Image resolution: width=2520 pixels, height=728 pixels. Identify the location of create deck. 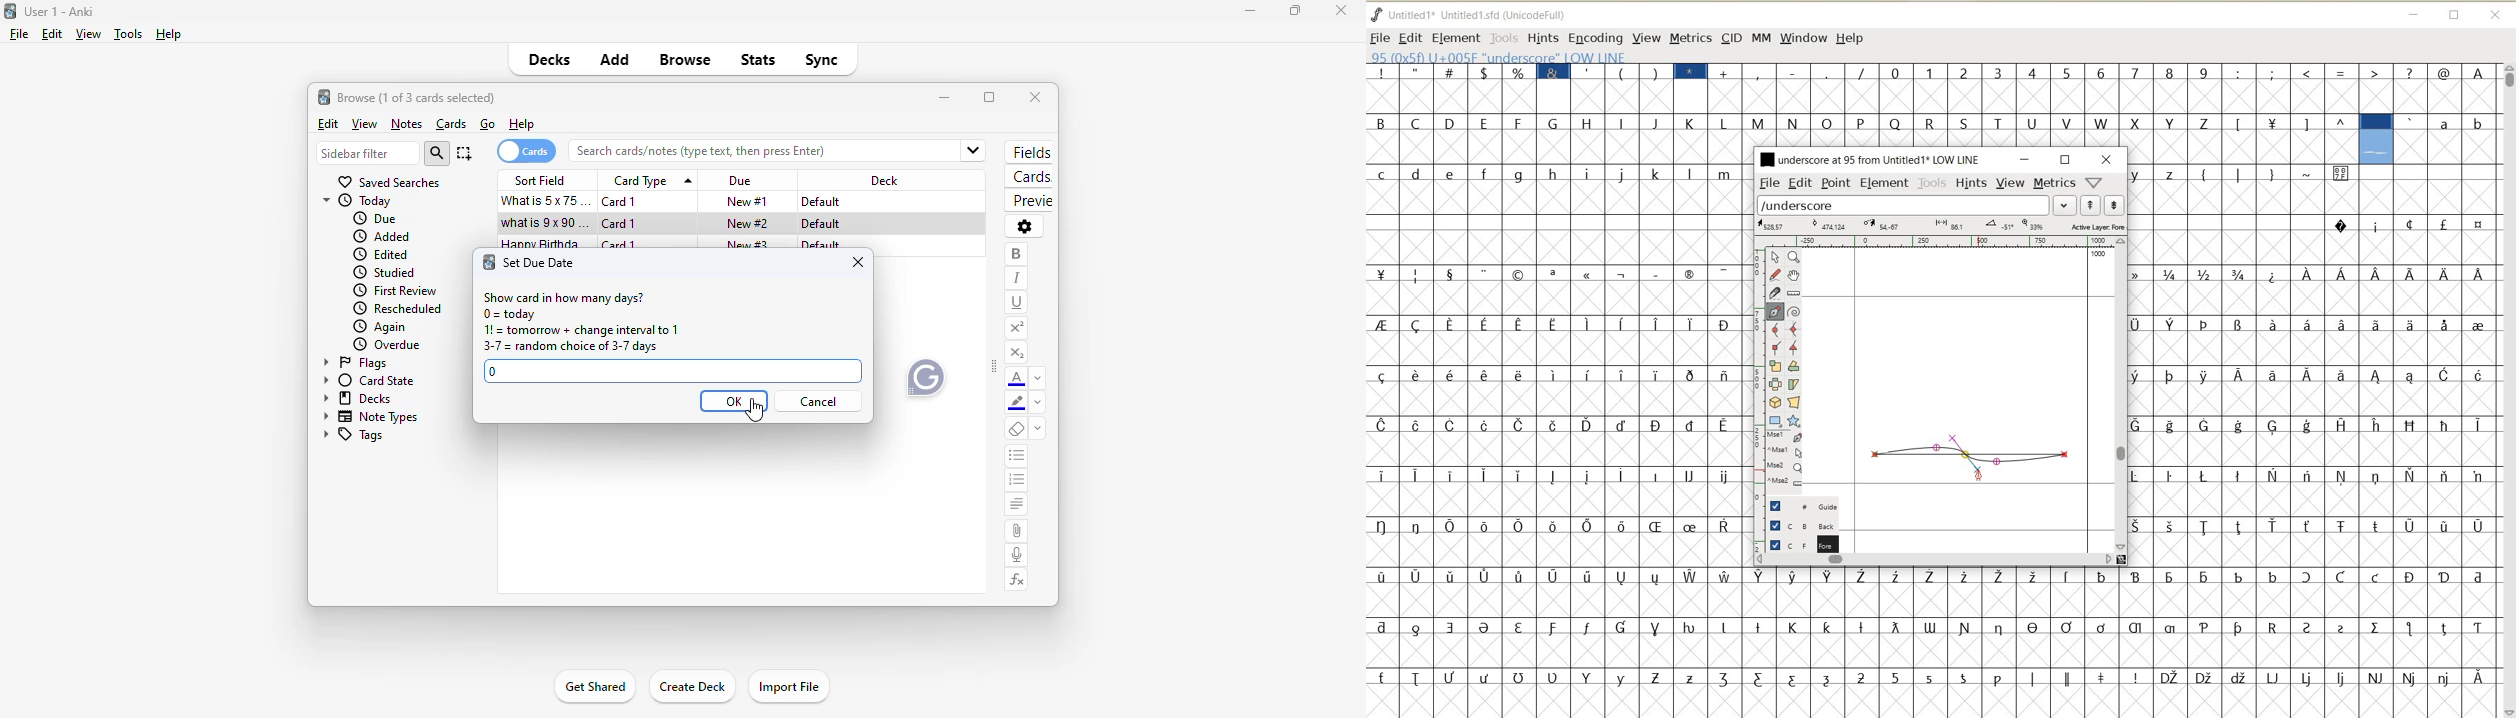
(690, 685).